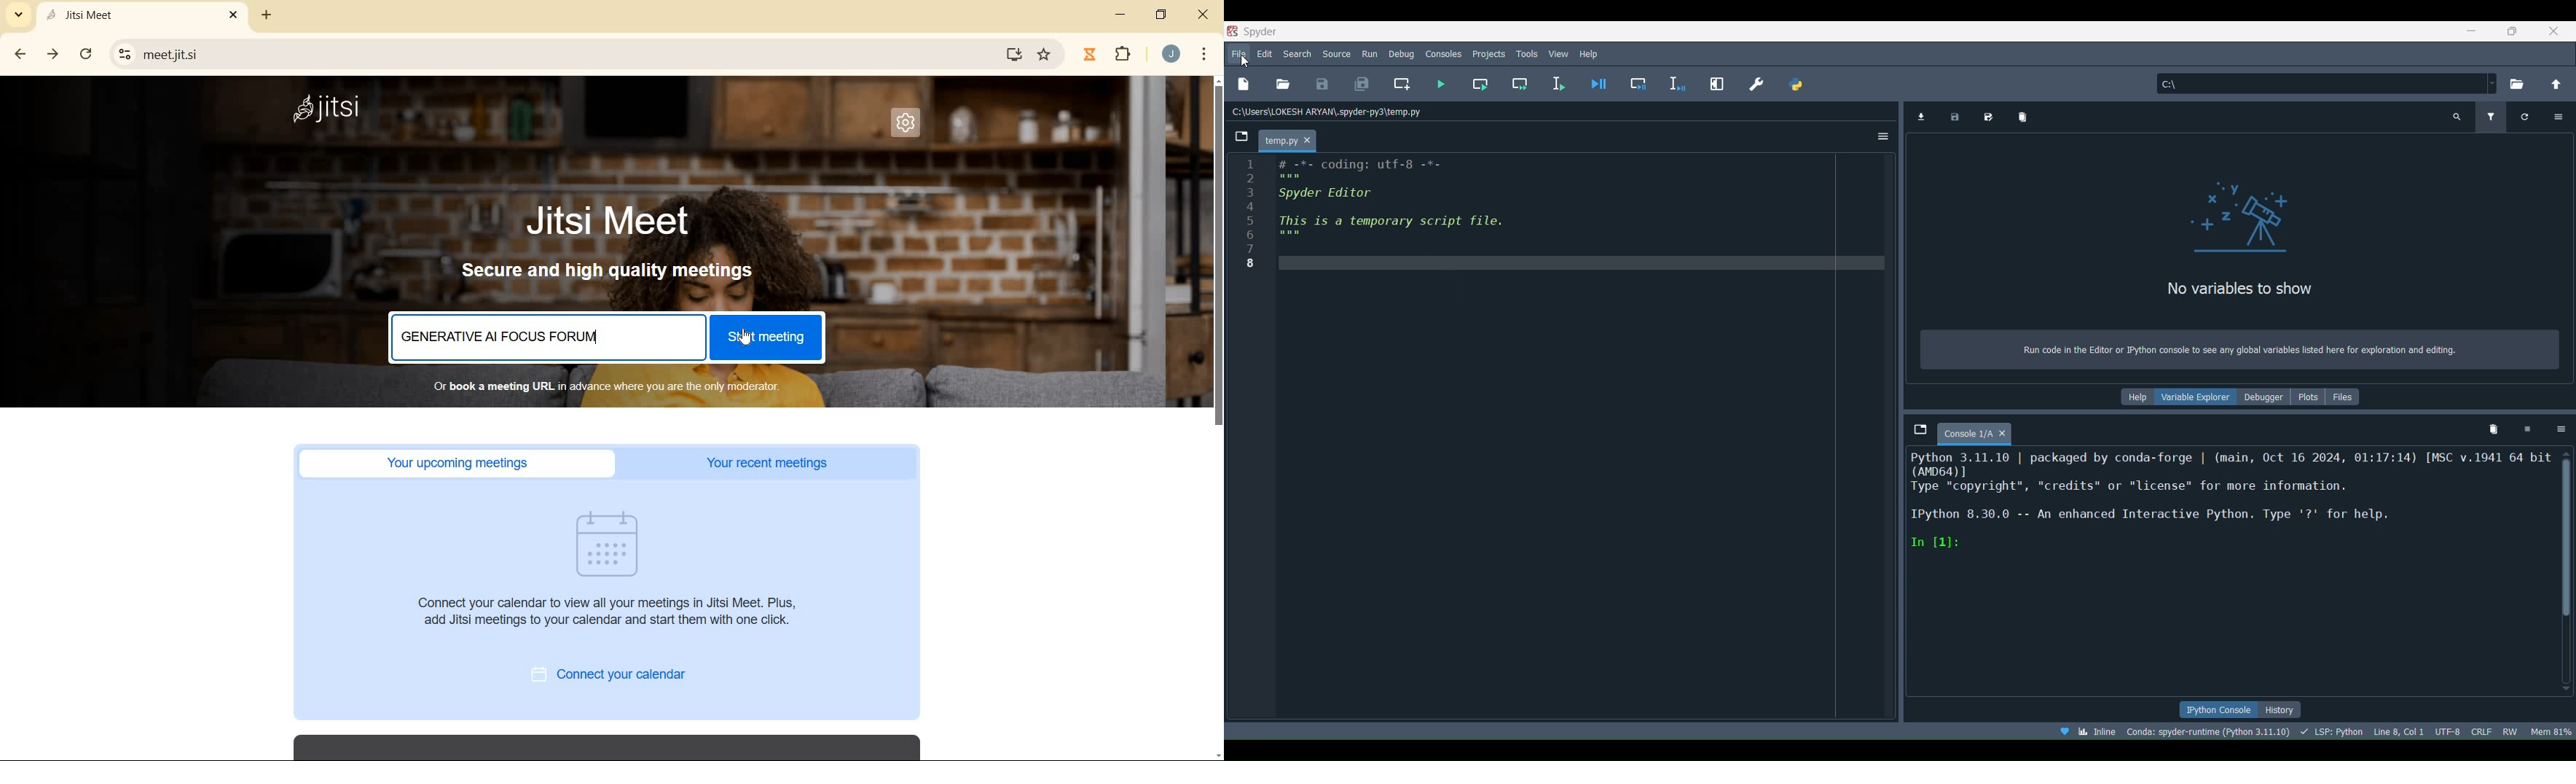 This screenshot has width=2576, height=784. I want to click on Projects, so click(1489, 51).